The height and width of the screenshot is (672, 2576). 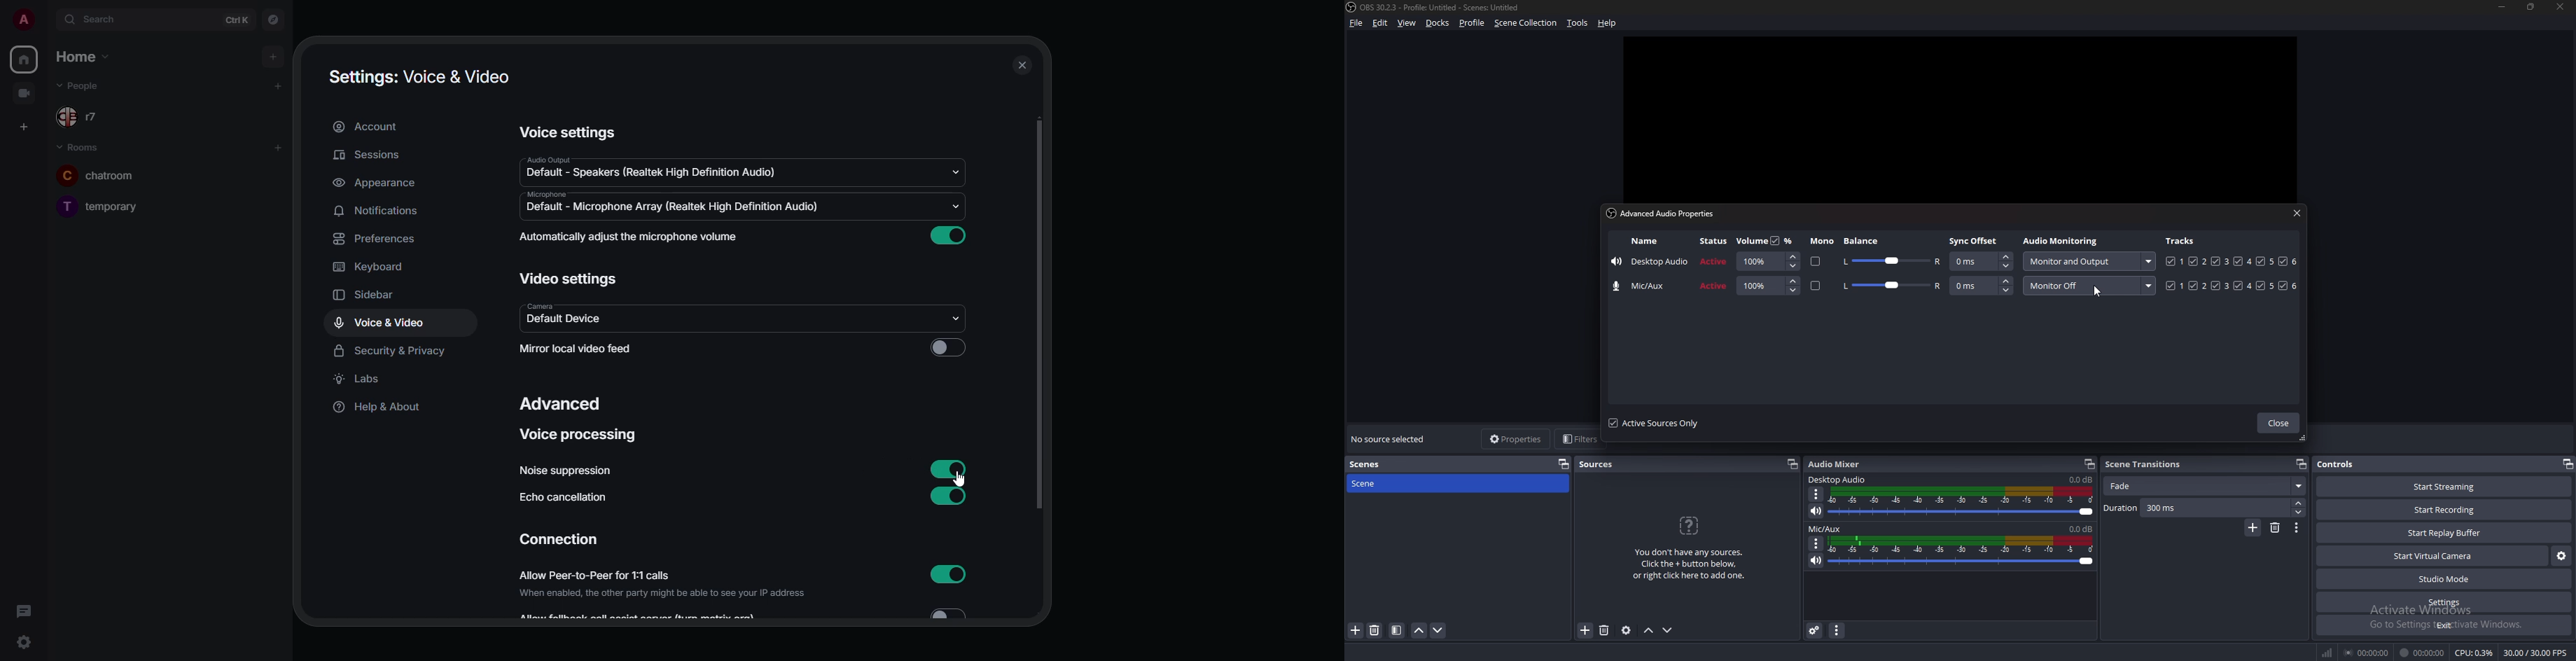 What do you see at coordinates (420, 78) in the screenshot?
I see `settings voice & video` at bounding box center [420, 78].